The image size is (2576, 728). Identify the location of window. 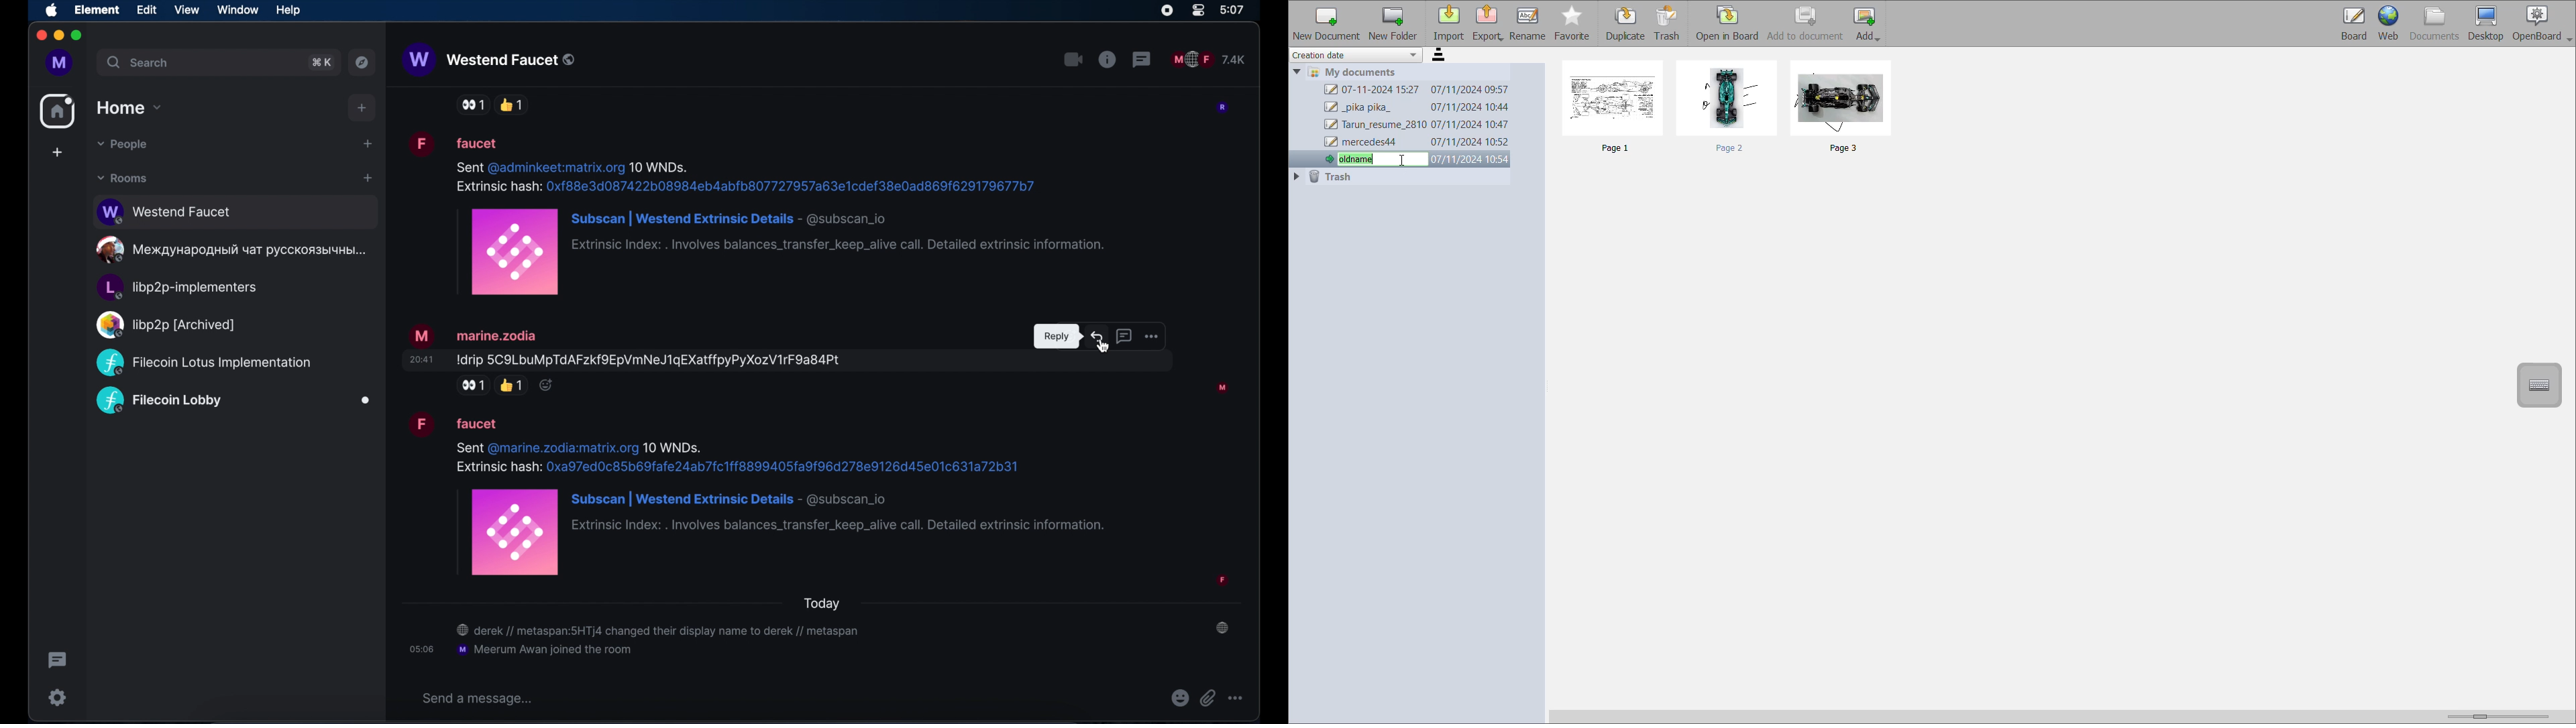
(237, 11).